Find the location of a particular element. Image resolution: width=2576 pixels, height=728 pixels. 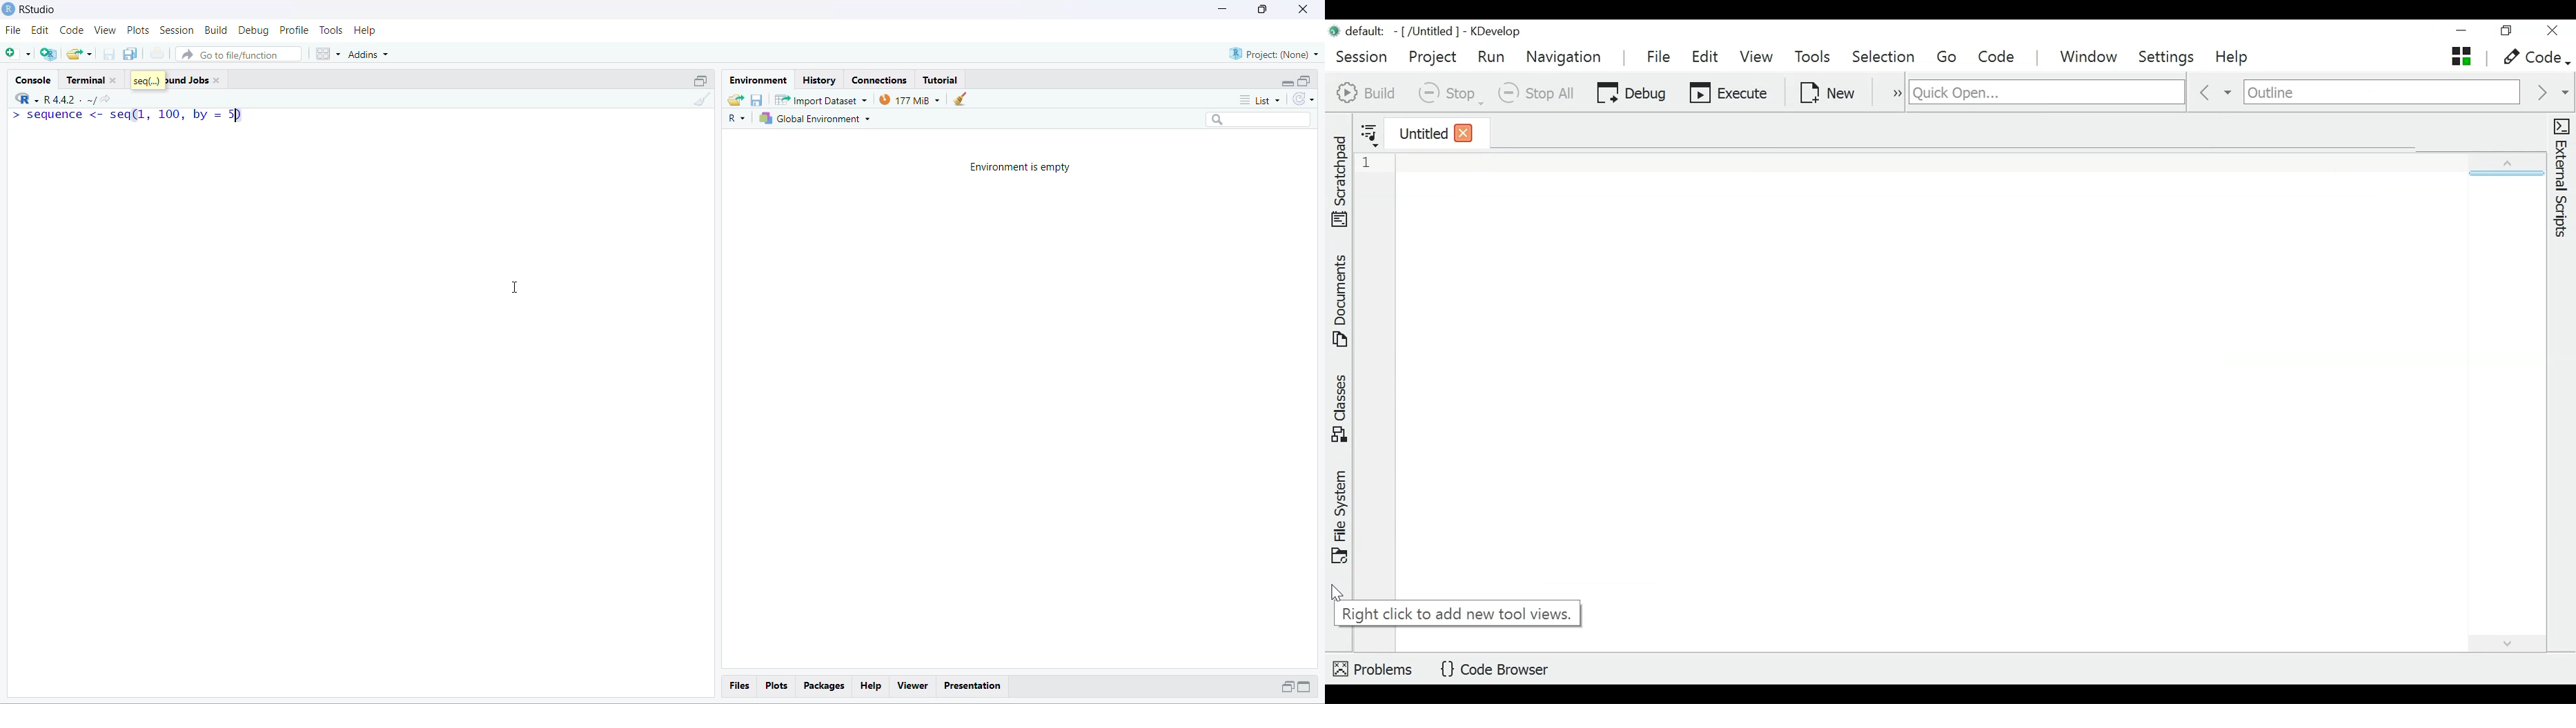

close is located at coordinates (217, 81).